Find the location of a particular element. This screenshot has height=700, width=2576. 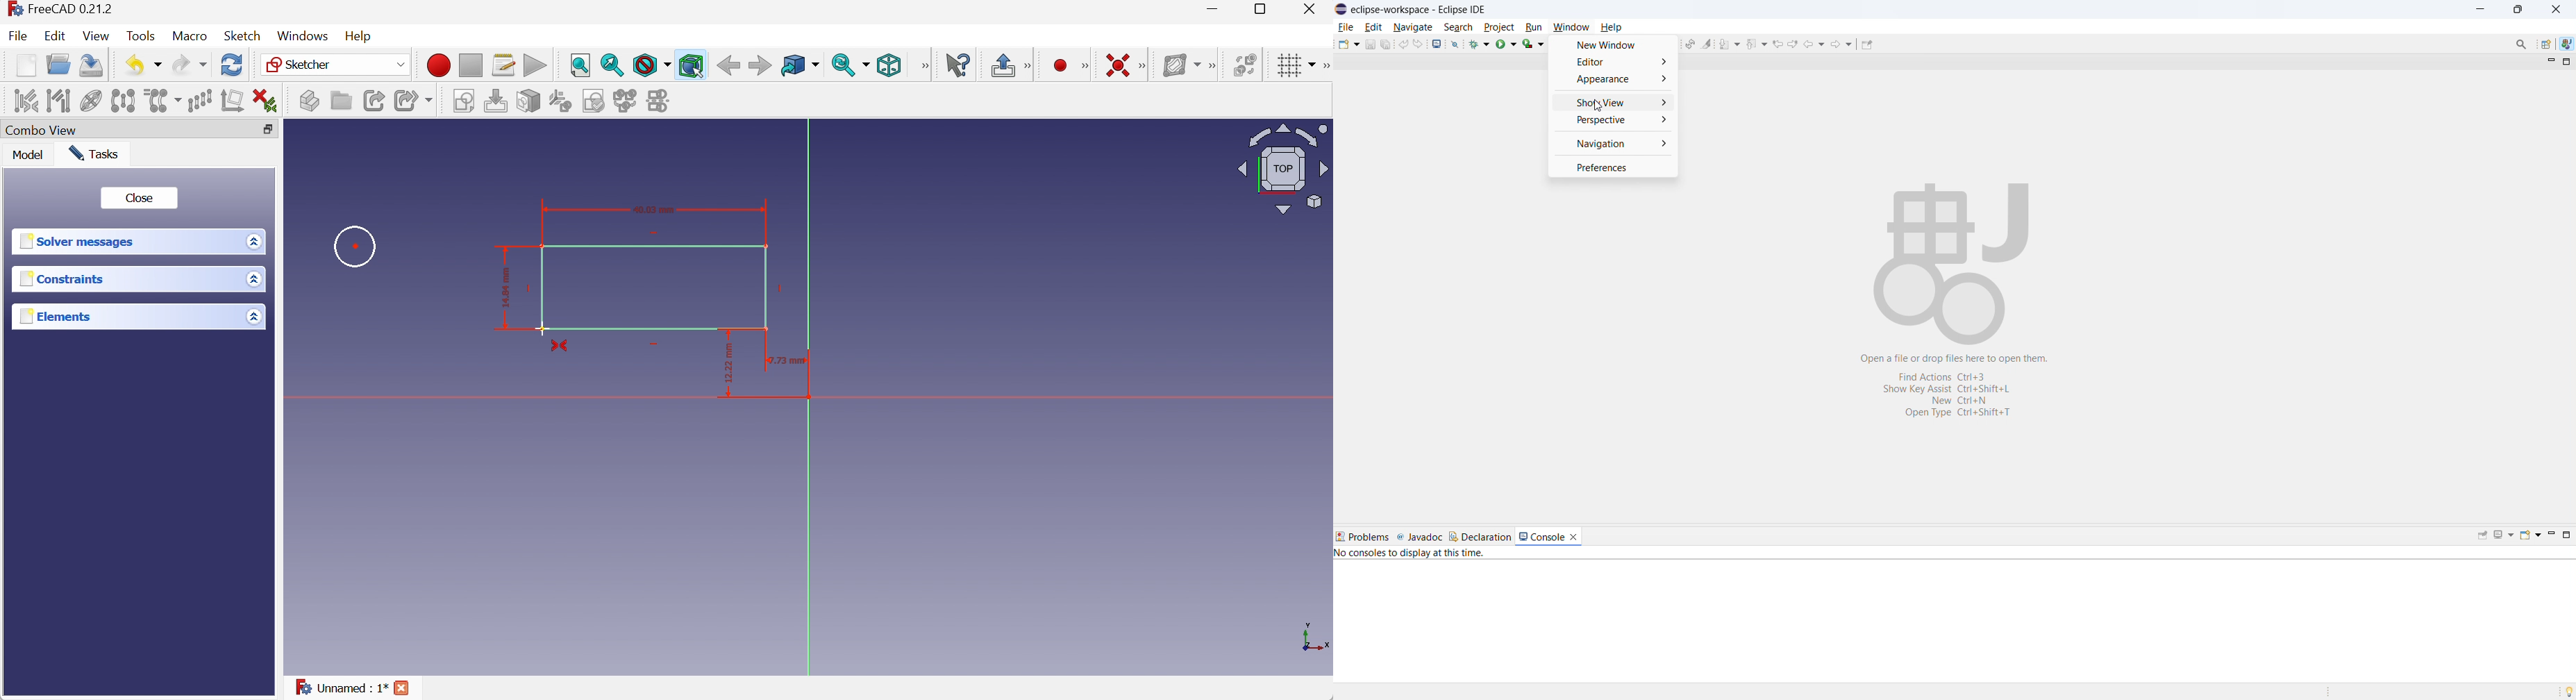

Rectangle with dimensions is located at coordinates (646, 259).